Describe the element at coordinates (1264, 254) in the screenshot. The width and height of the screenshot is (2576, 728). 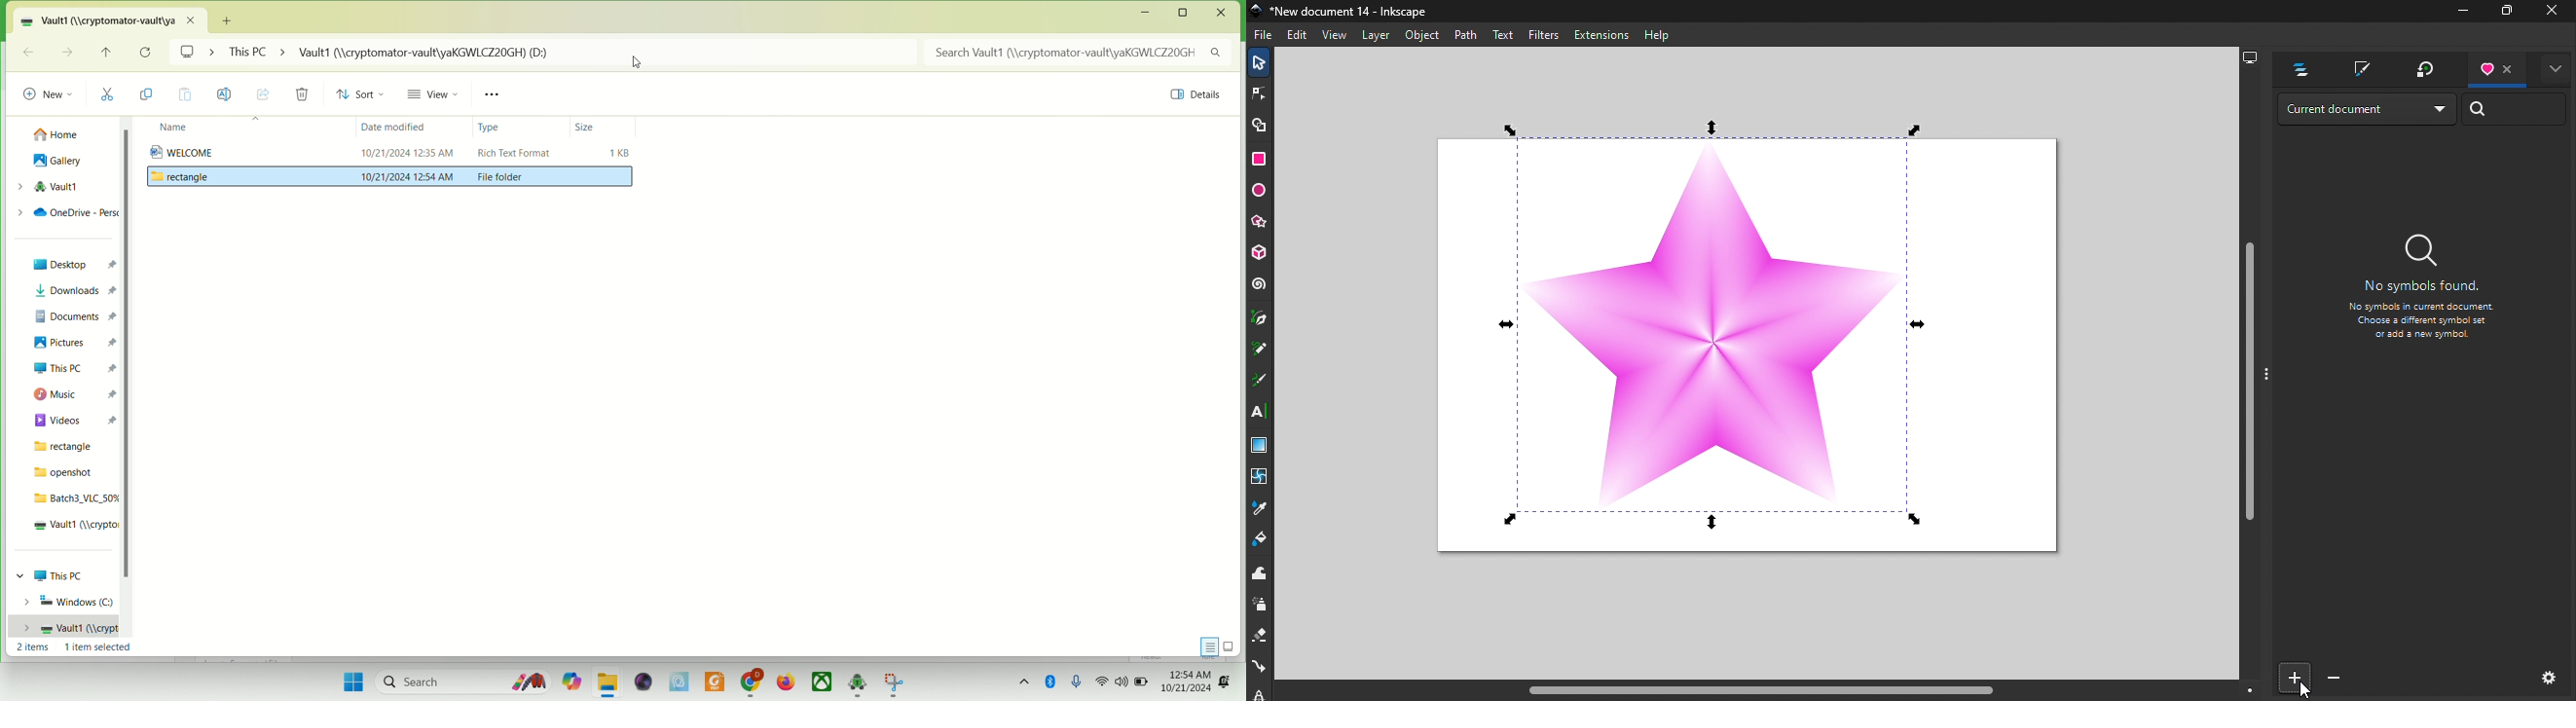
I see `3D box tool` at that location.